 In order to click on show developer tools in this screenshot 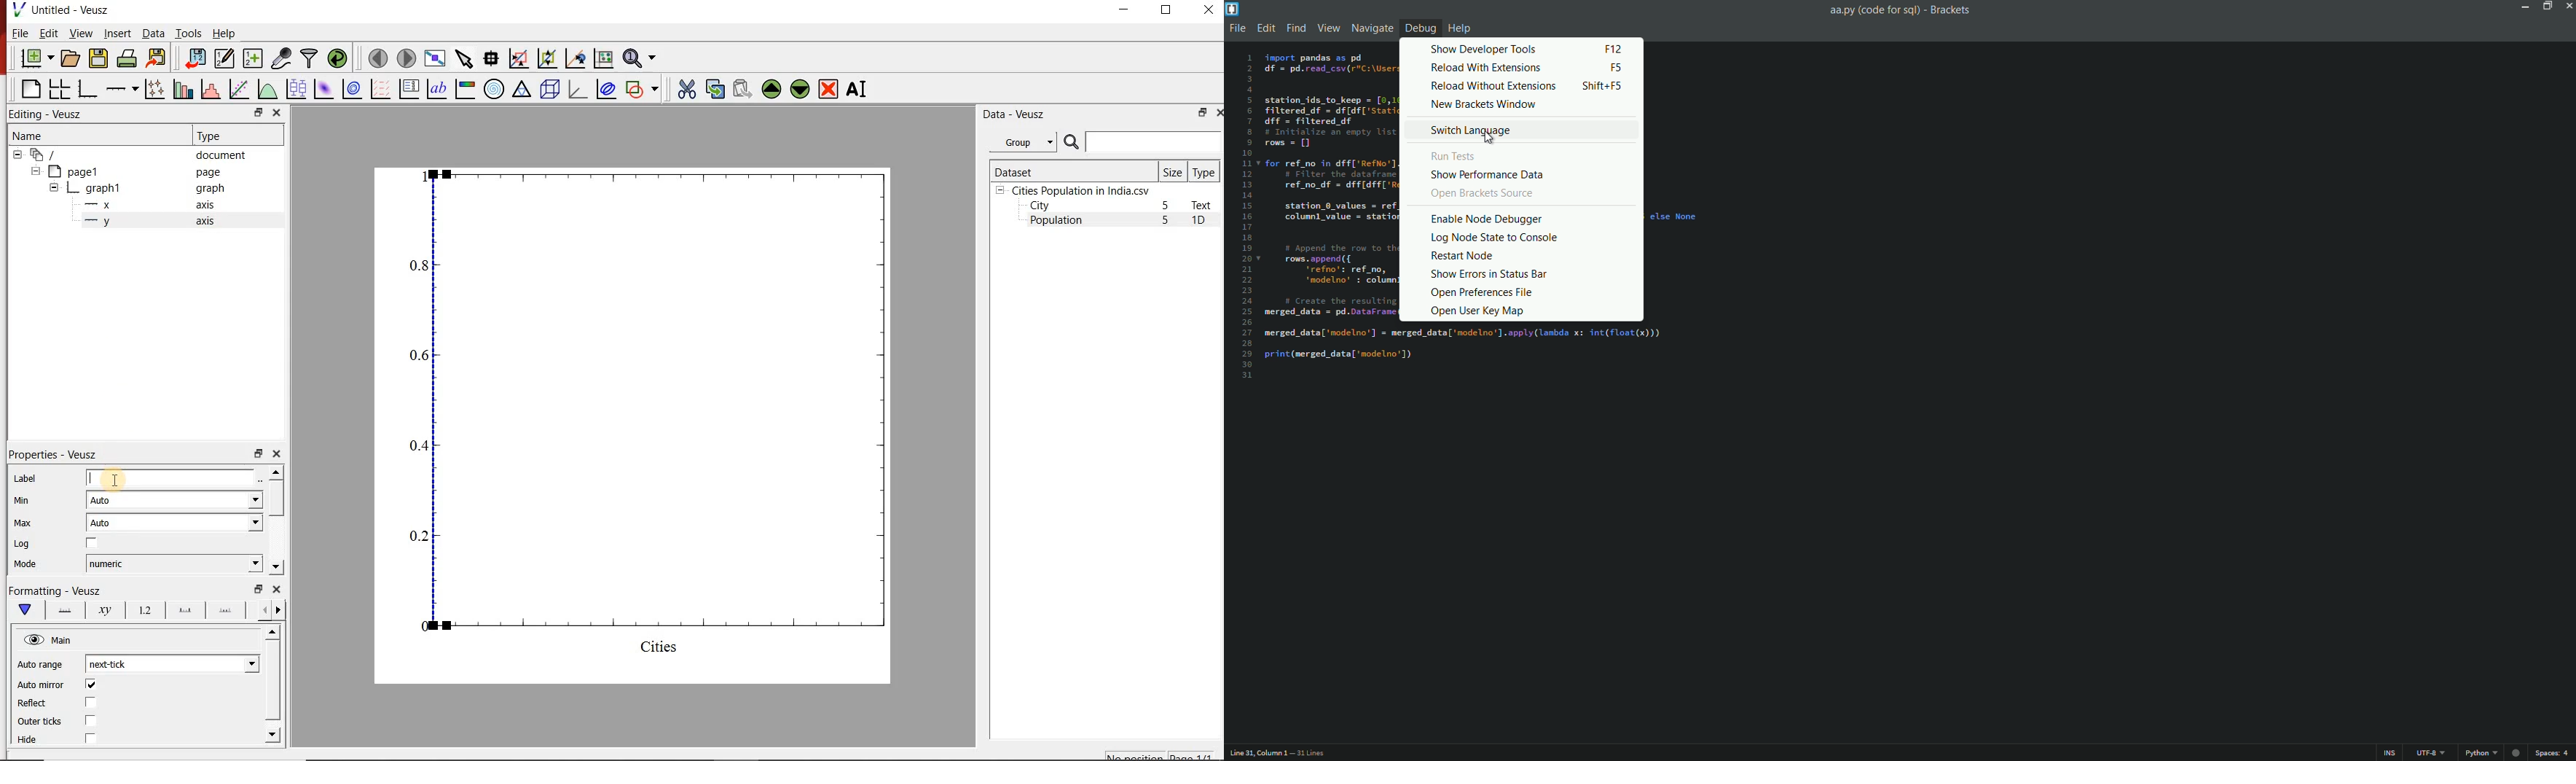, I will do `click(1484, 48)`.